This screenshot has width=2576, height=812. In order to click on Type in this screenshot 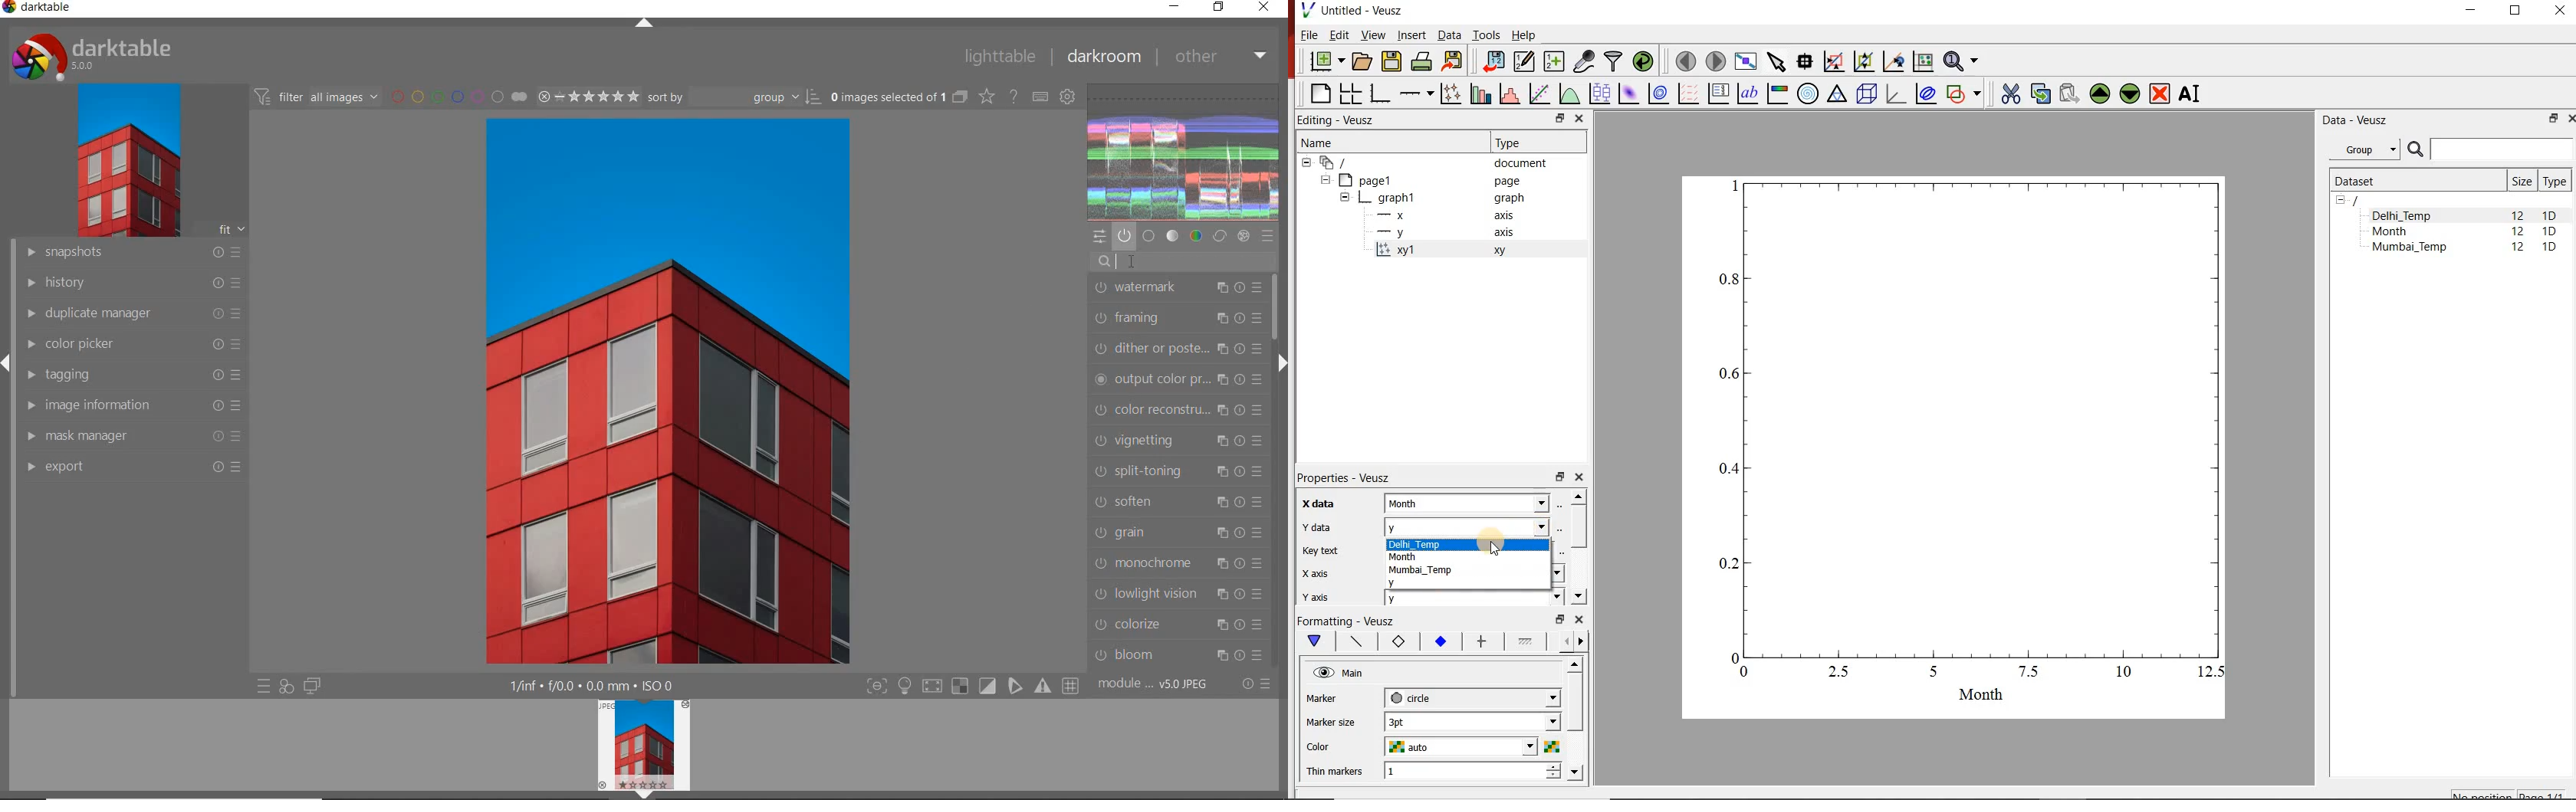, I will do `click(2555, 181)`.